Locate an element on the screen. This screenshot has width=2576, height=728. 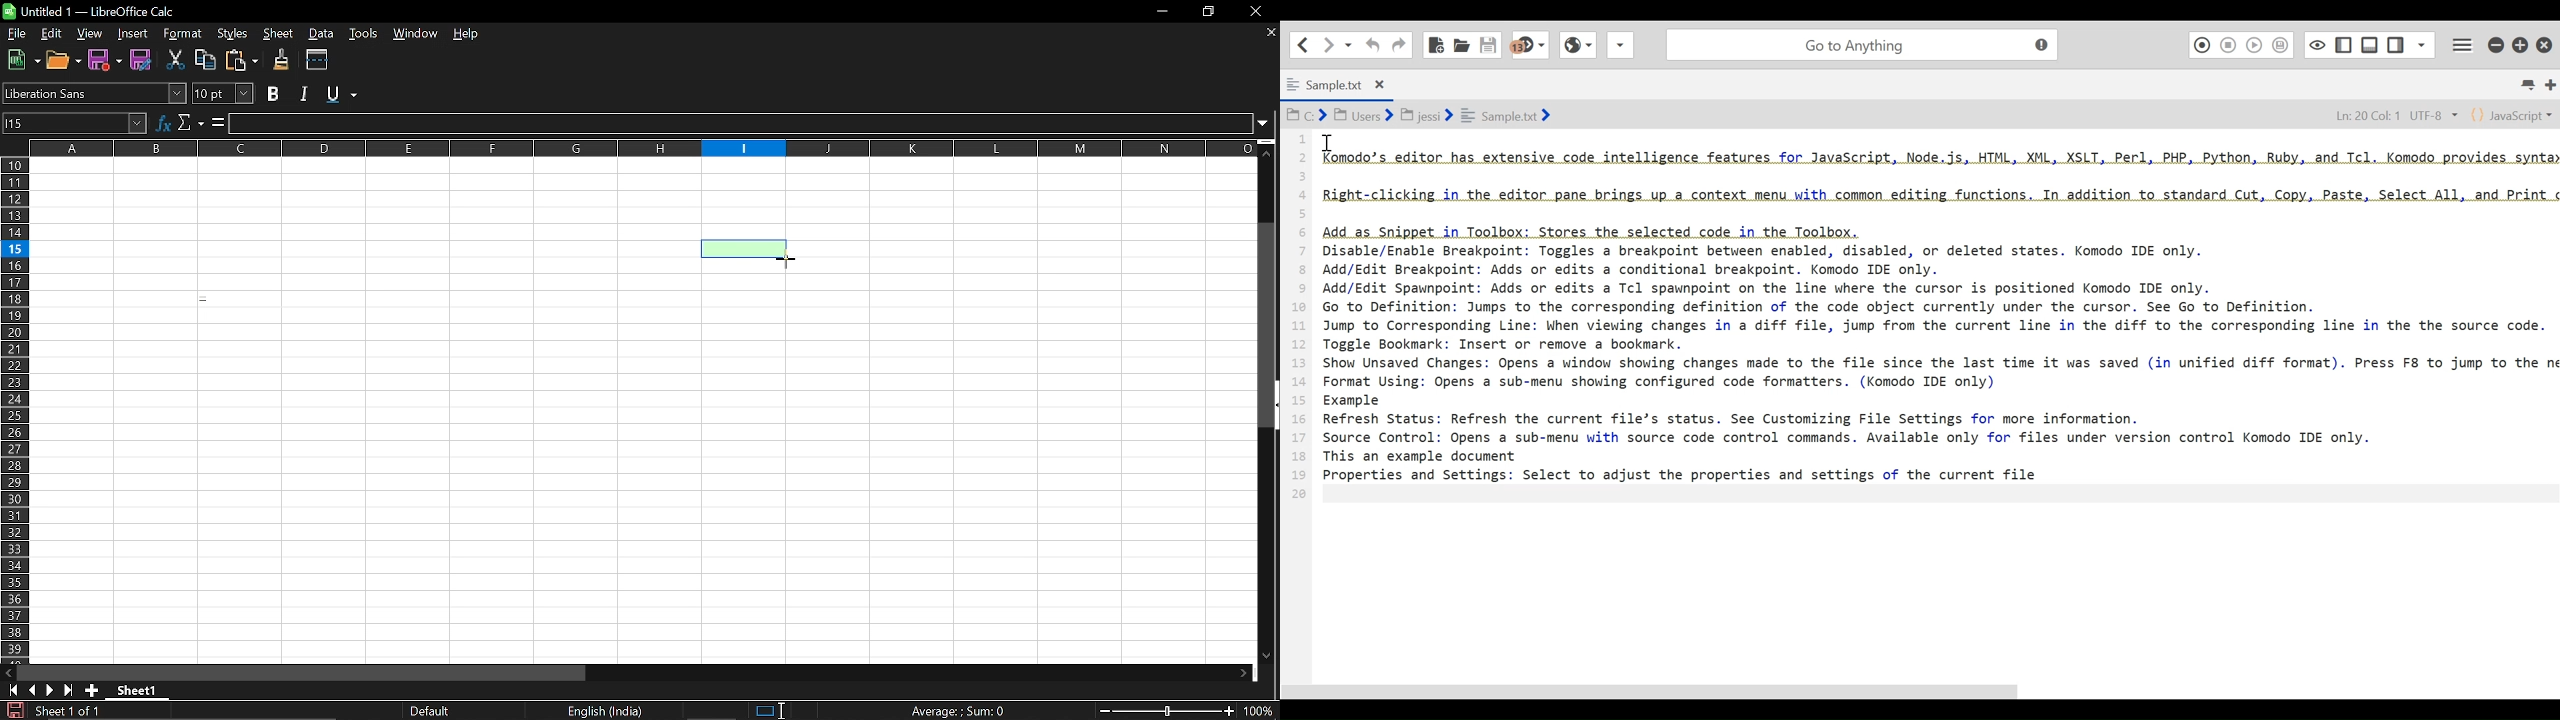
Clone is located at coordinates (283, 60).